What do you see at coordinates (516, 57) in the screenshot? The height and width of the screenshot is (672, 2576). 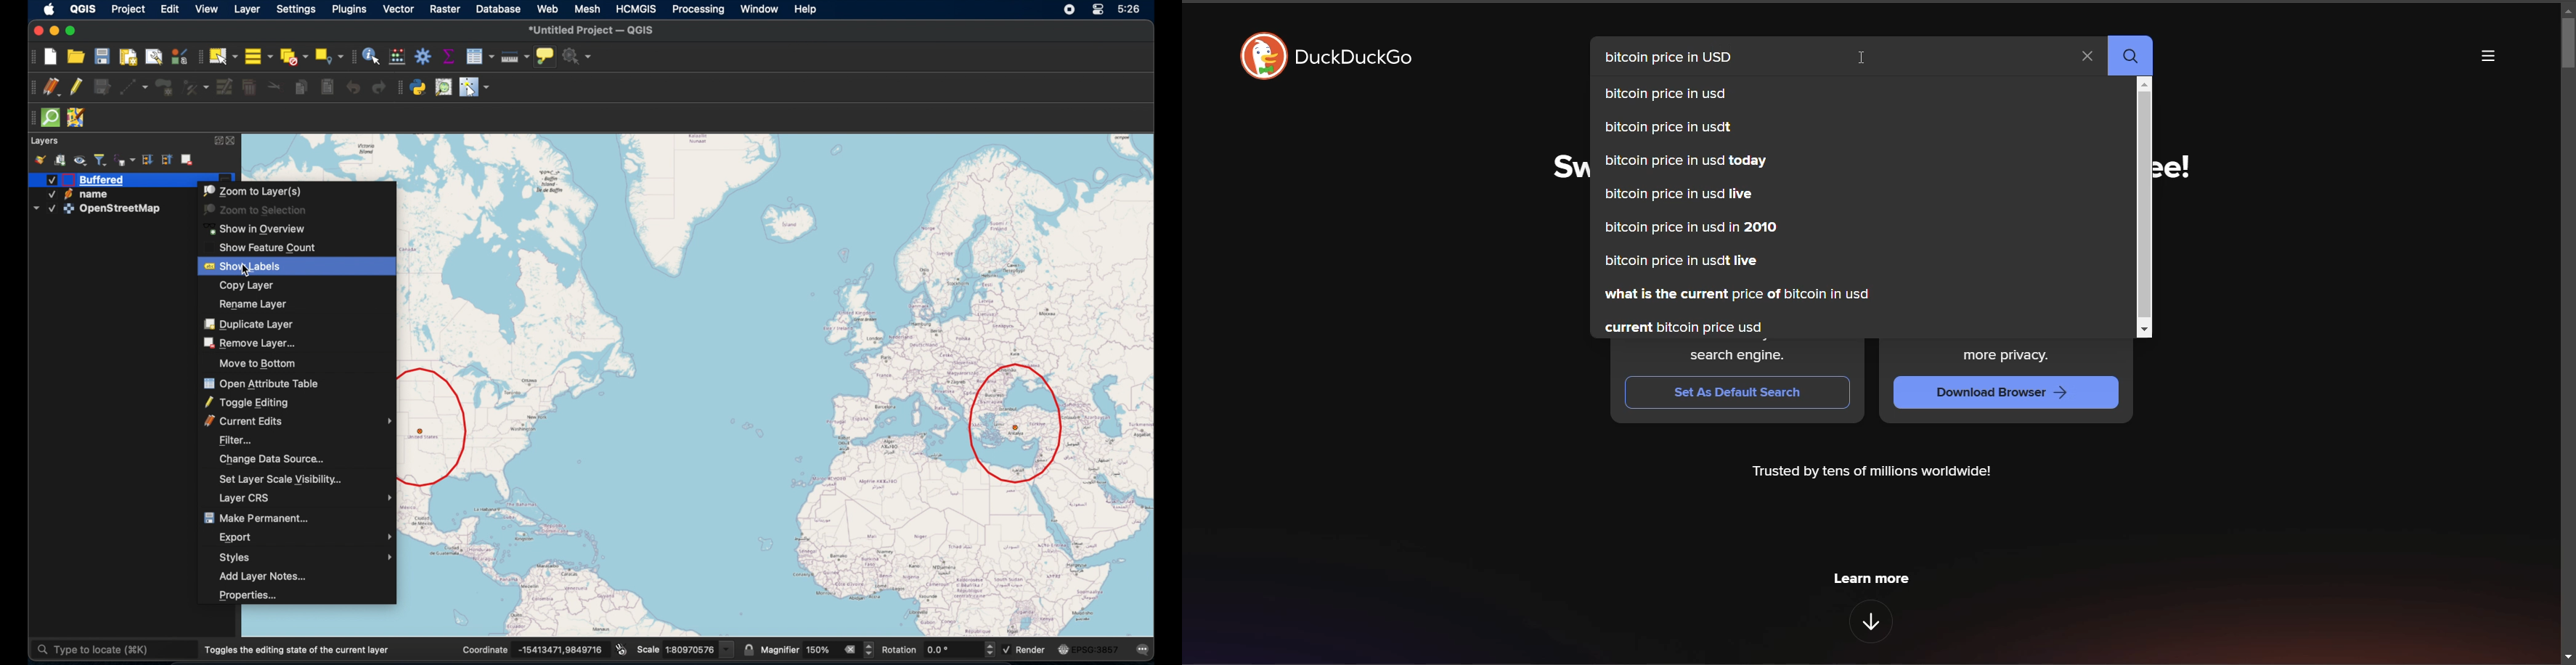 I see `measure line` at bounding box center [516, 57].